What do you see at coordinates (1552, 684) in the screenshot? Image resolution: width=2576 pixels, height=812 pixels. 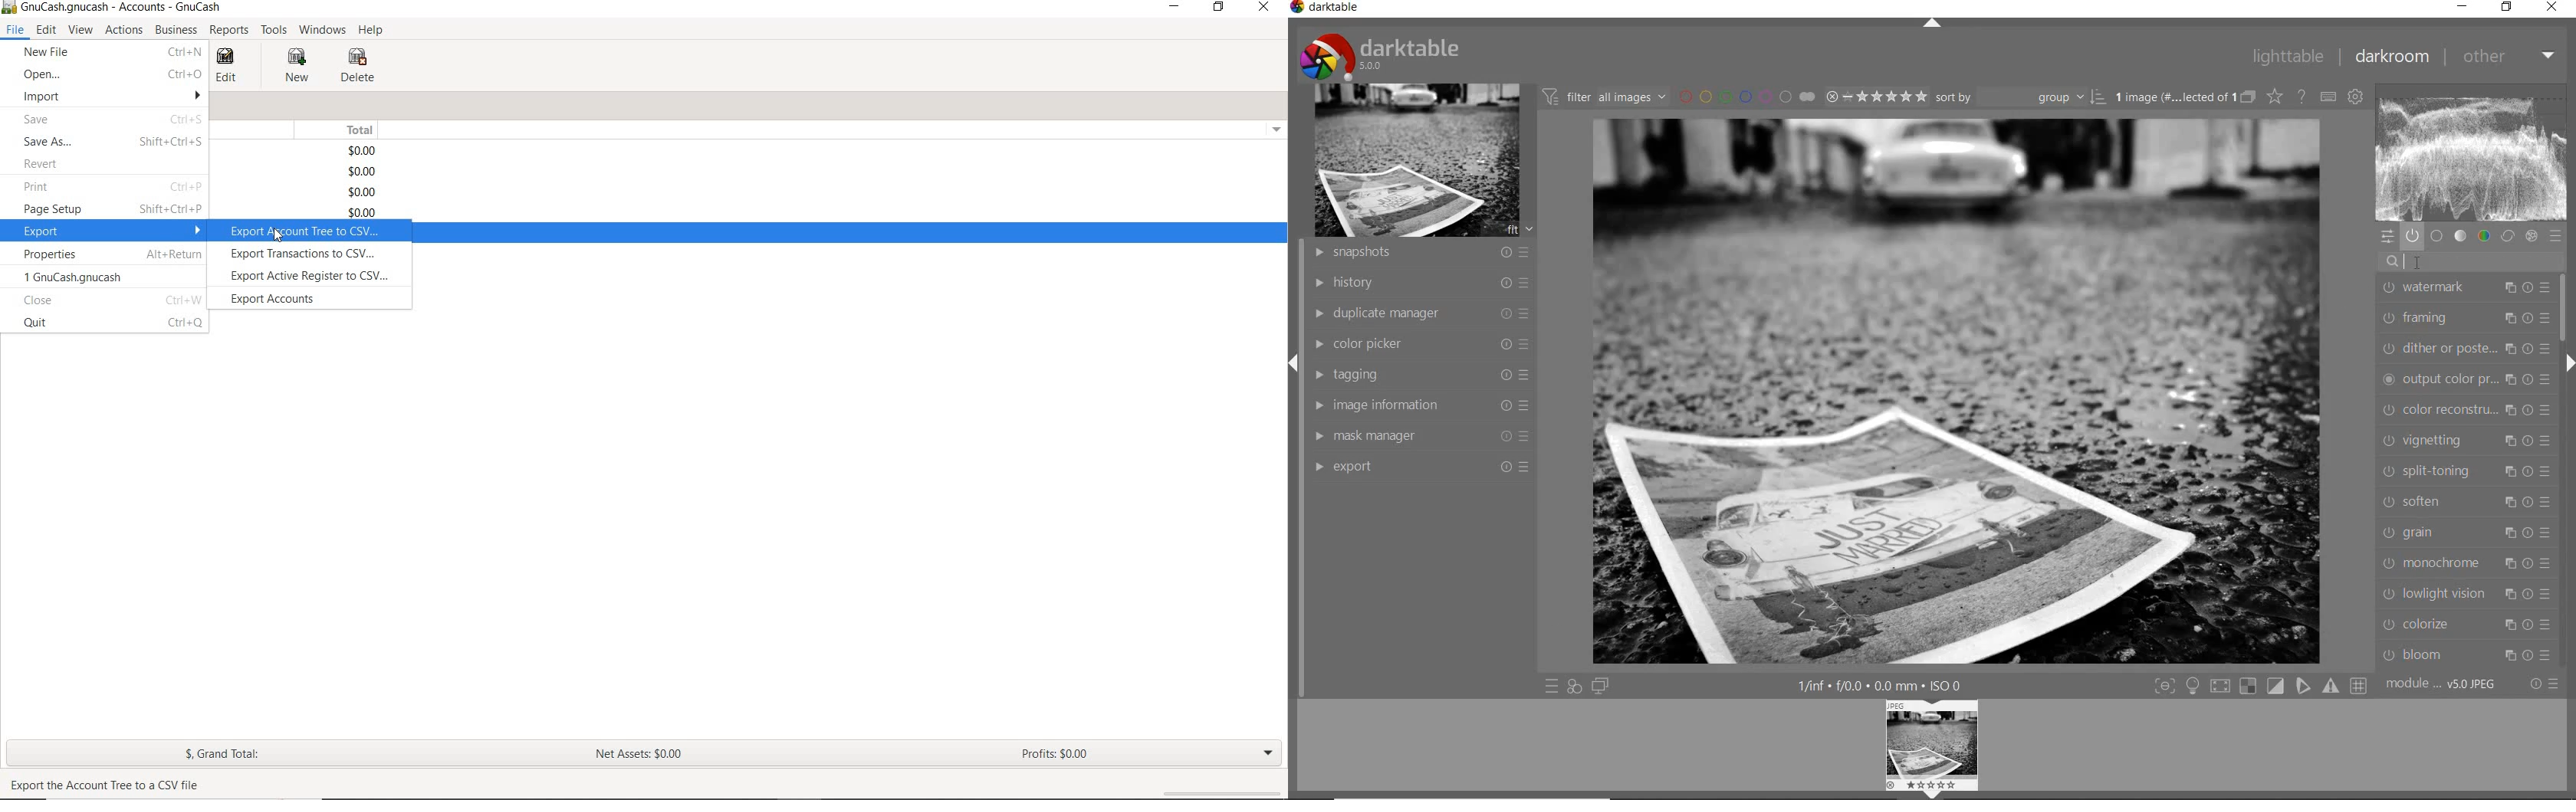 I see `quick access to preset` at bounding box center [1552, 684].